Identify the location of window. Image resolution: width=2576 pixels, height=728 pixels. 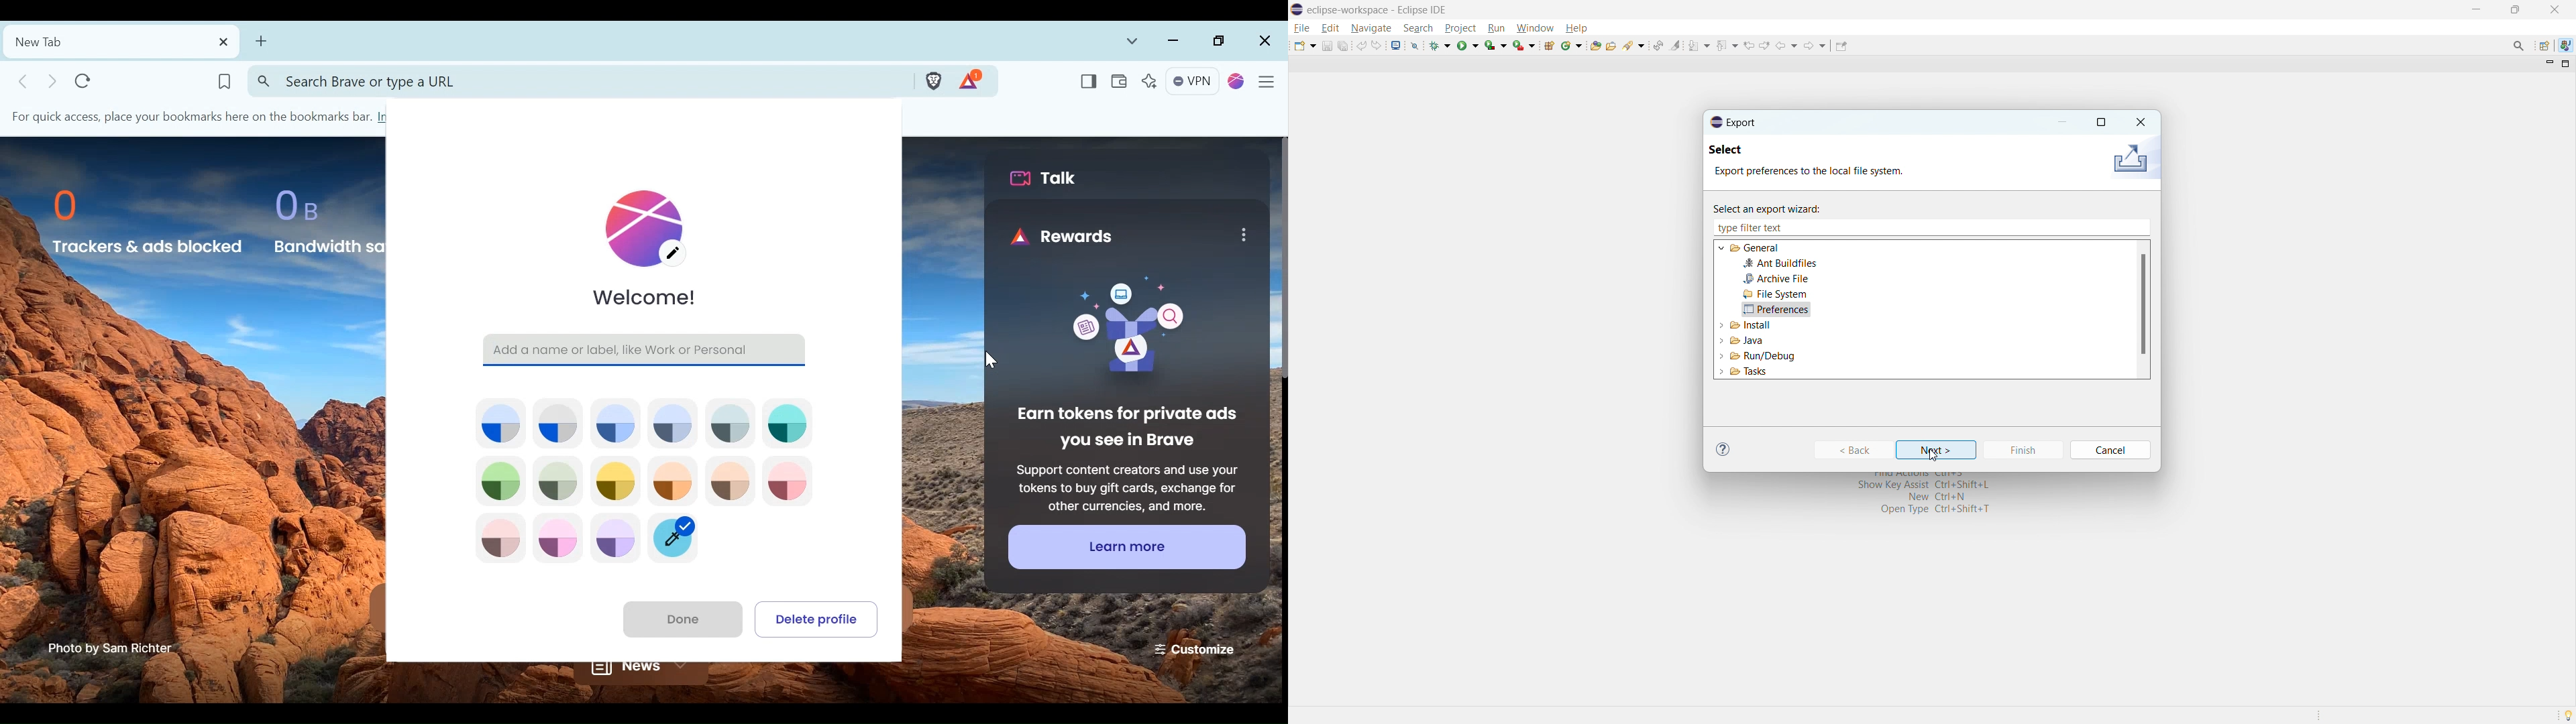
(1535, 28).